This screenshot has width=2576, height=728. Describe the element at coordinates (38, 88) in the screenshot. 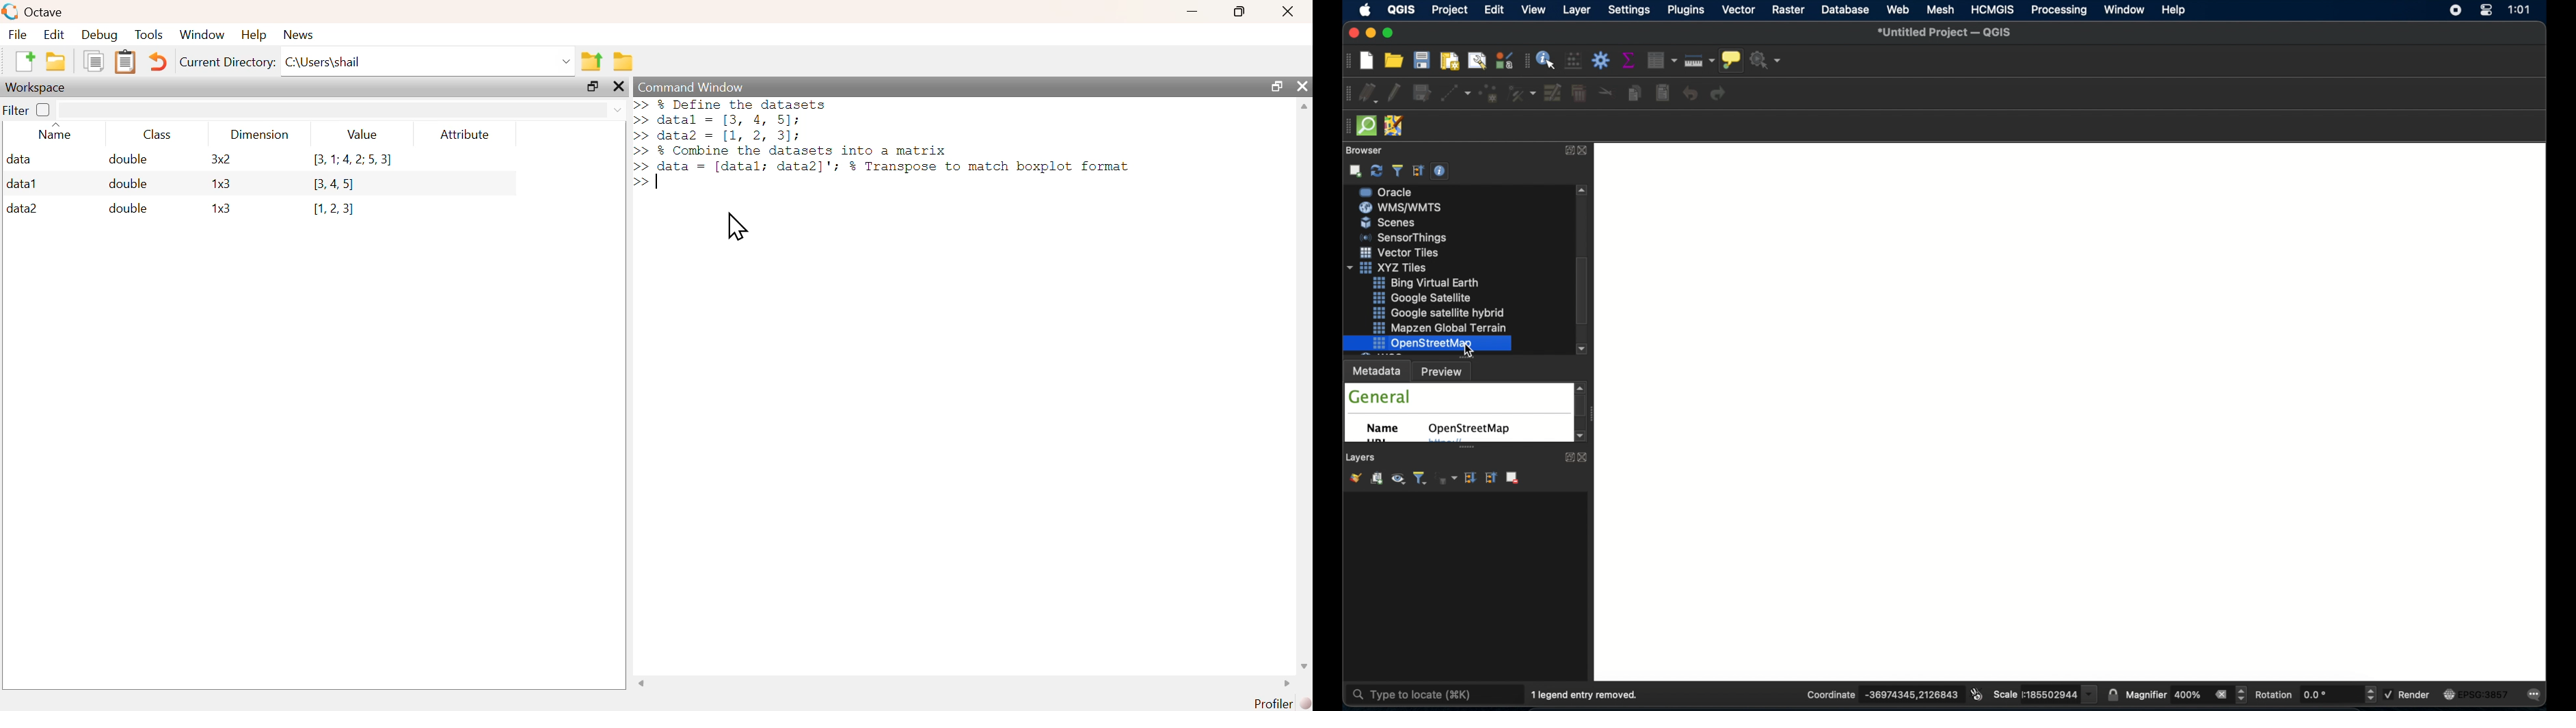

I see `Workspace` at that location.